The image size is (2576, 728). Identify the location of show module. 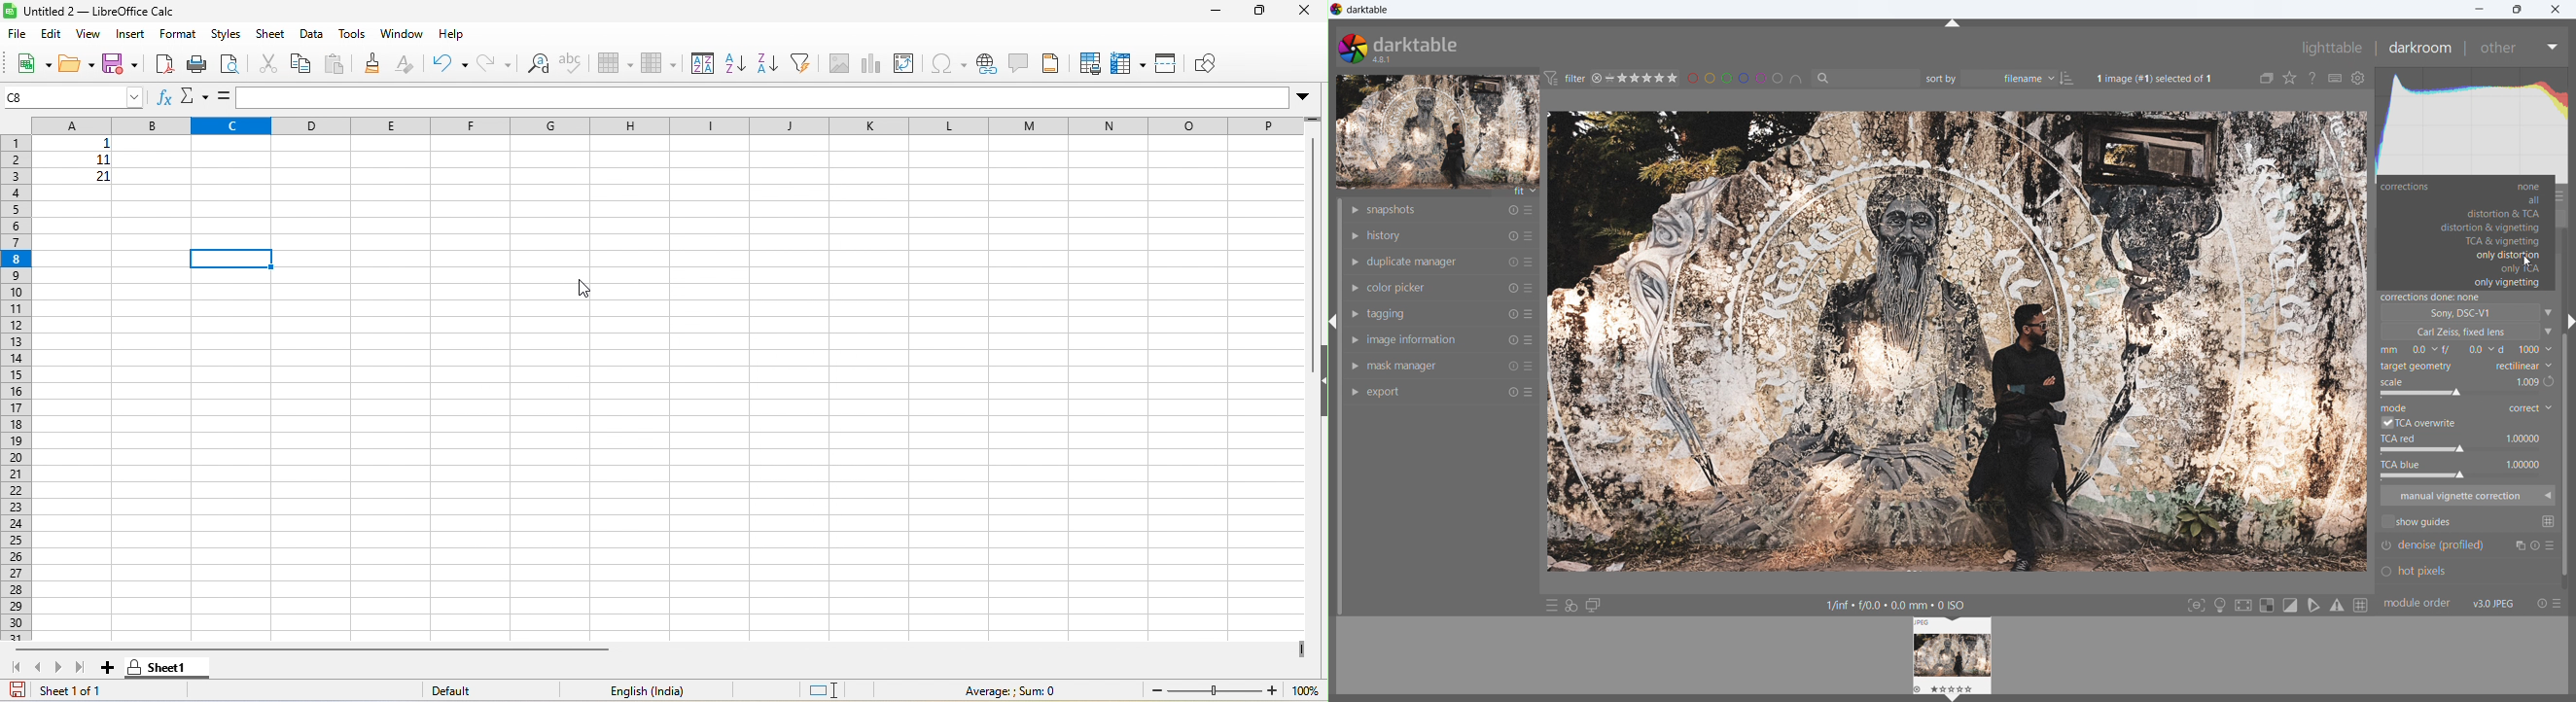
(1356, 393).